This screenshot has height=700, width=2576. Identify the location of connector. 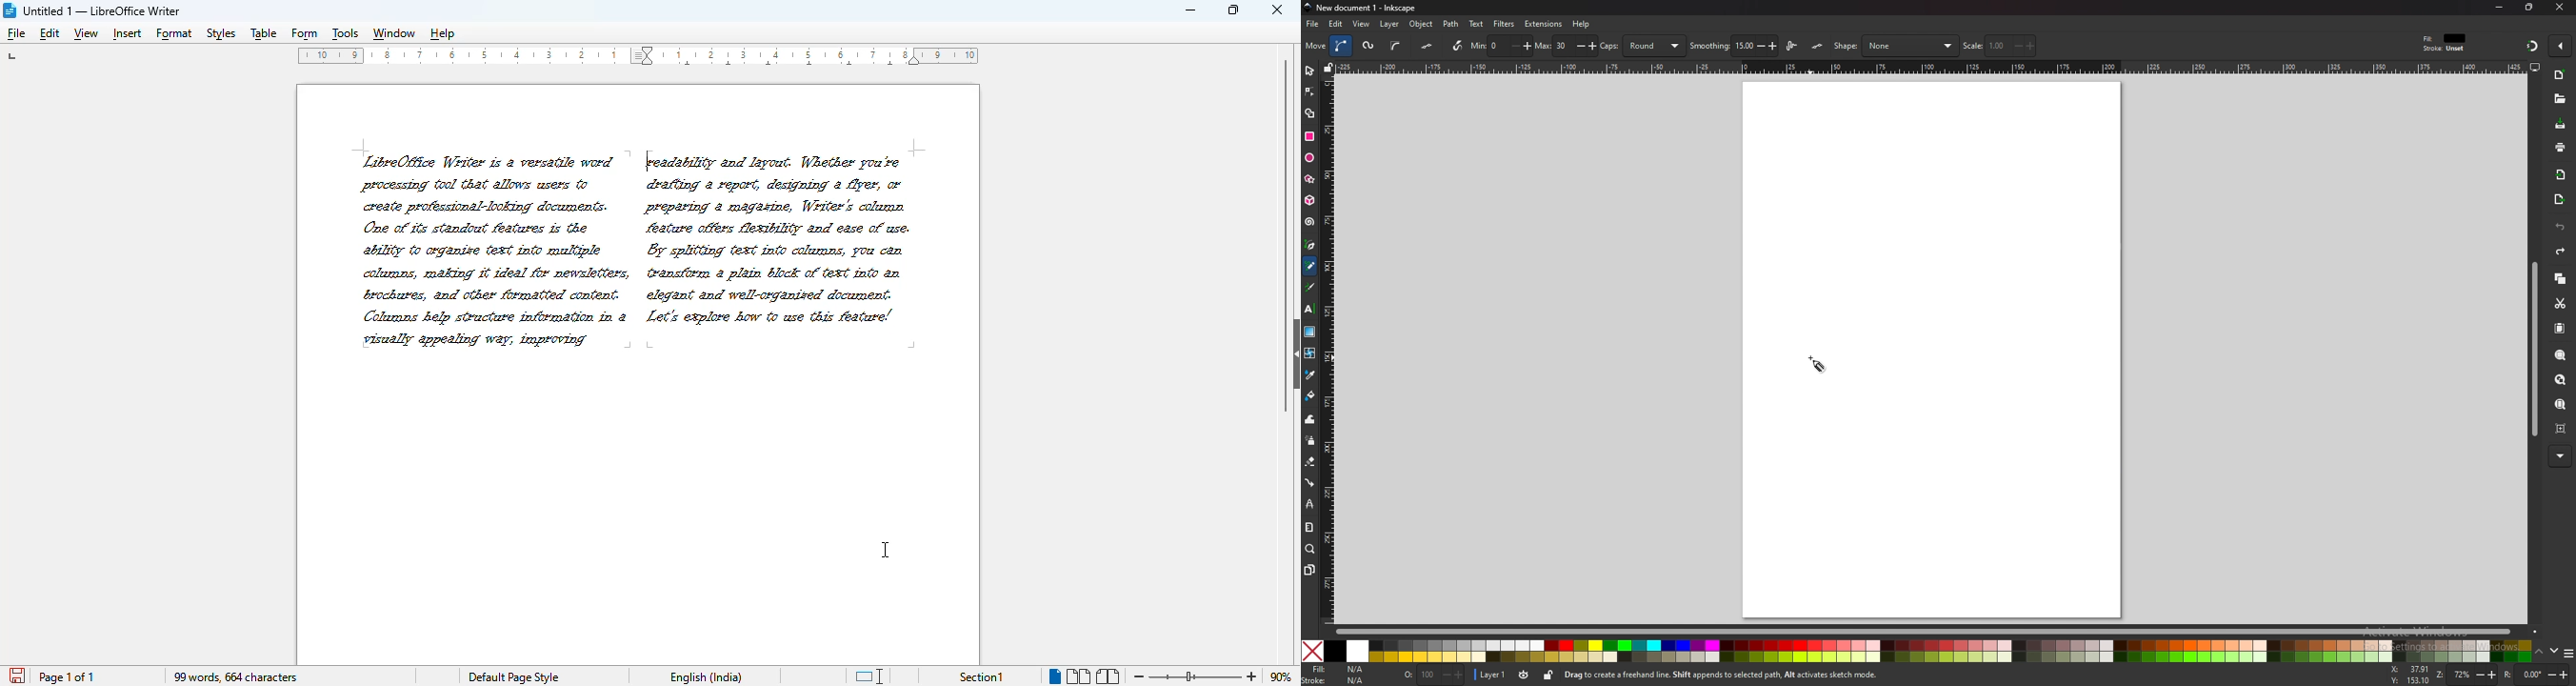
(1309, 483).